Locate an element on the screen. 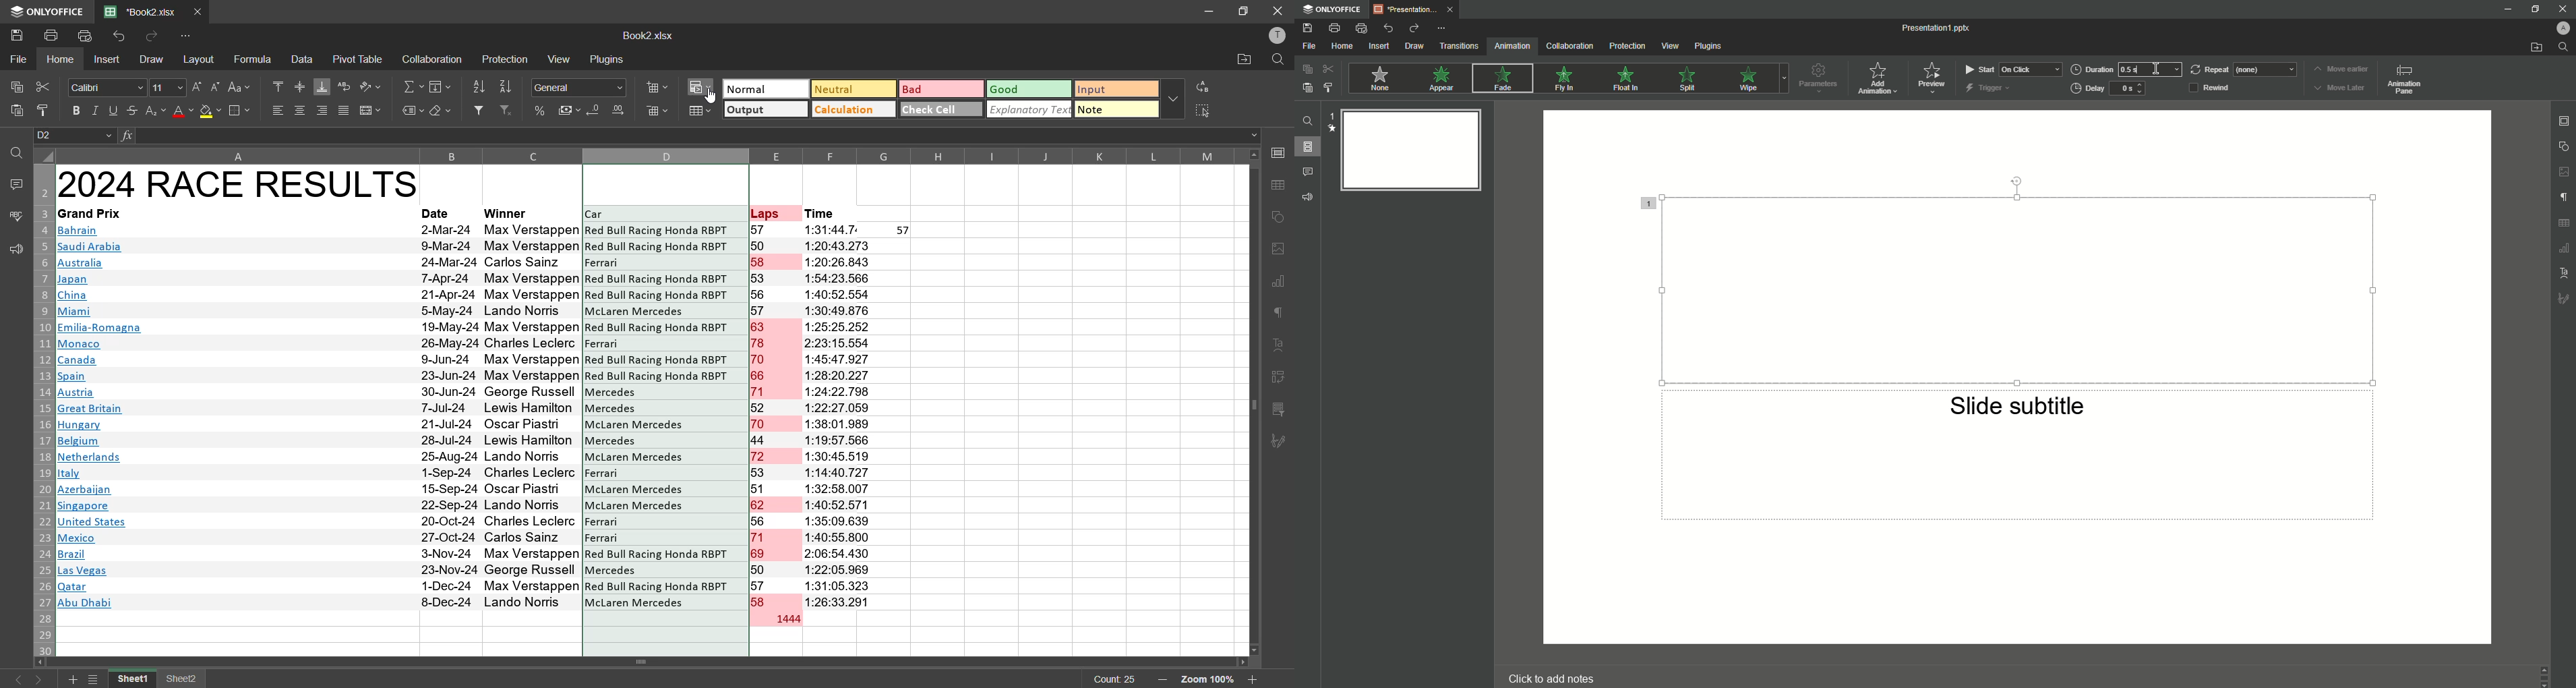 This screenshot has height=700, width=2576. Fade is located at coordinates (1501, 79).